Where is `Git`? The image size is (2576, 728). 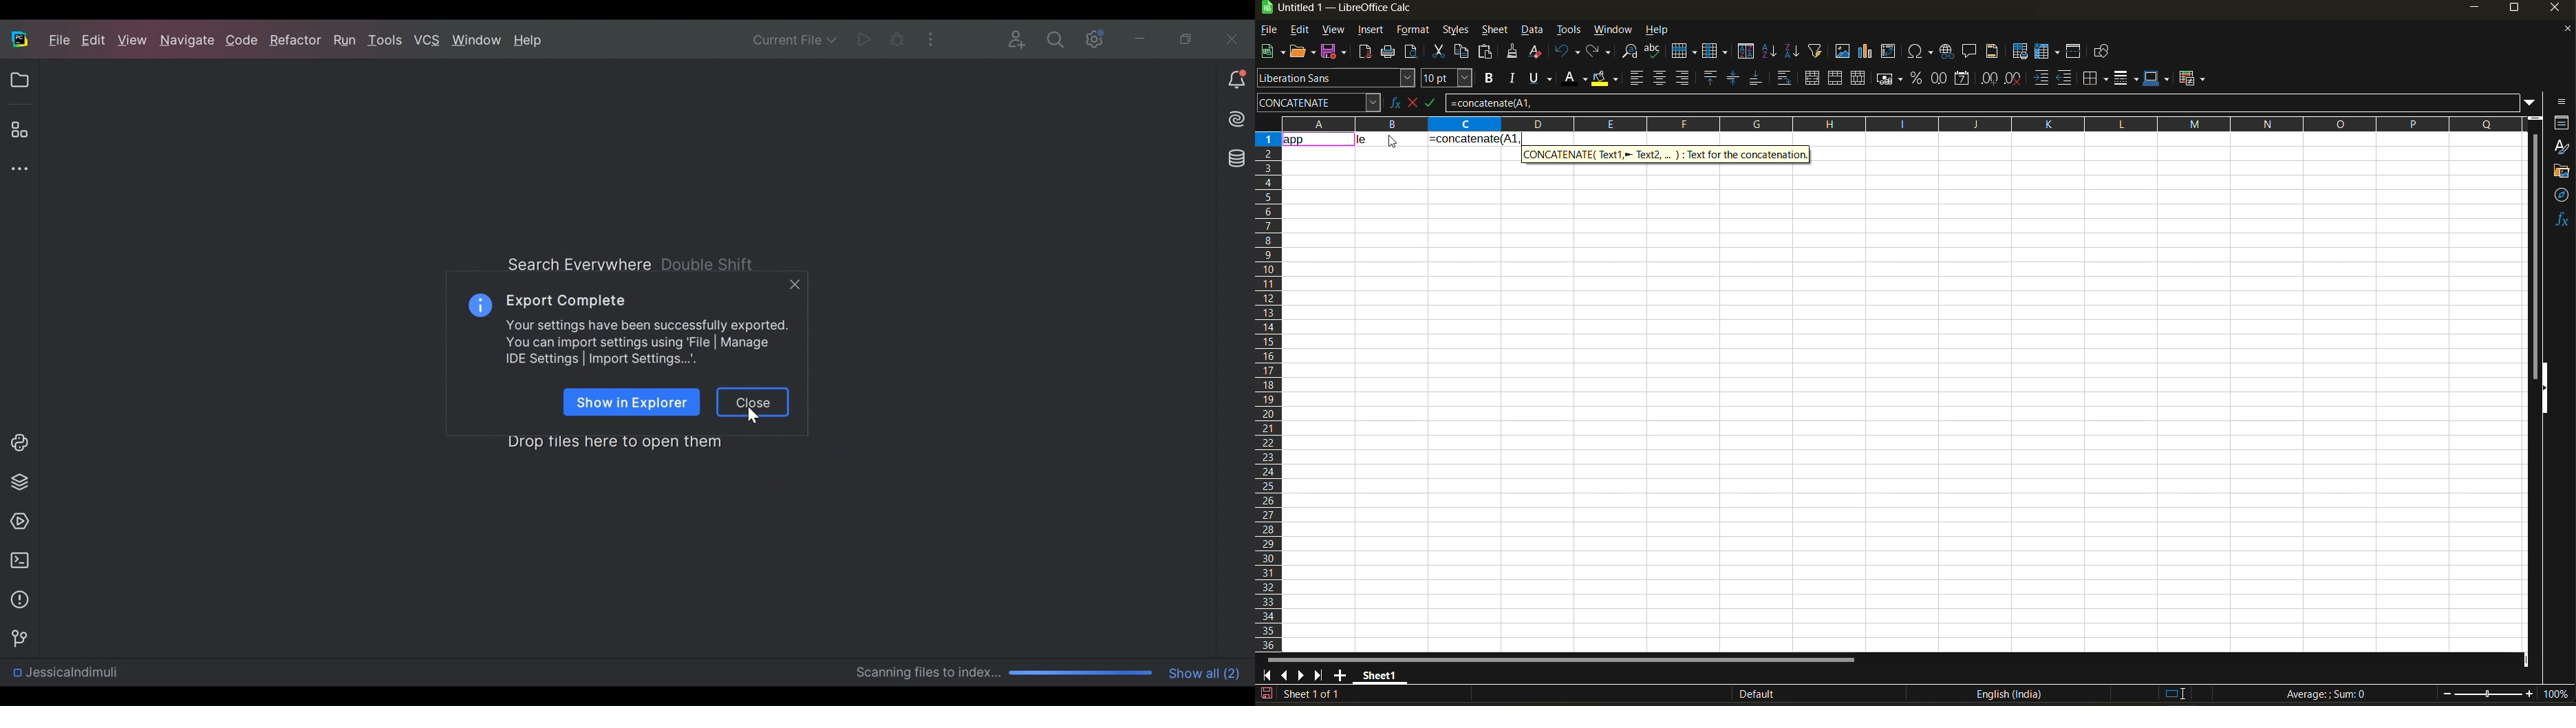 Git is located at coordinates (16, 637).